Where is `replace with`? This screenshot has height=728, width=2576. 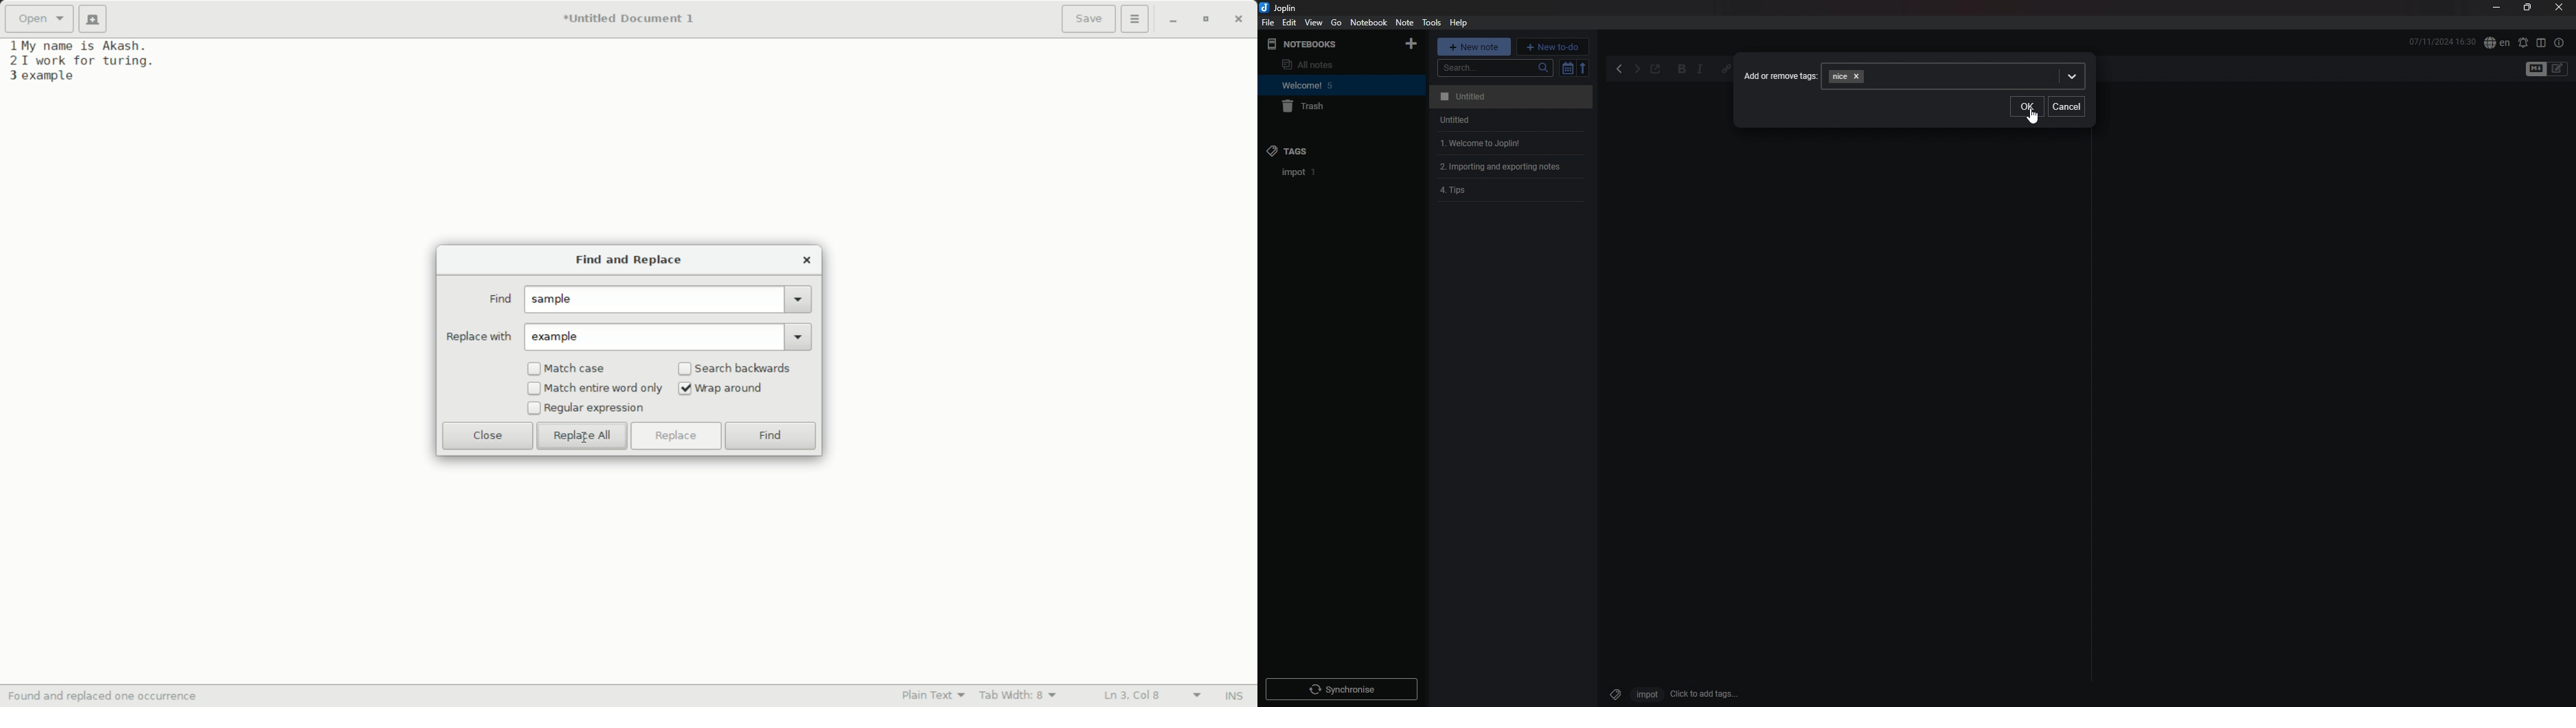
replace with is located at coordinates (478, 336).